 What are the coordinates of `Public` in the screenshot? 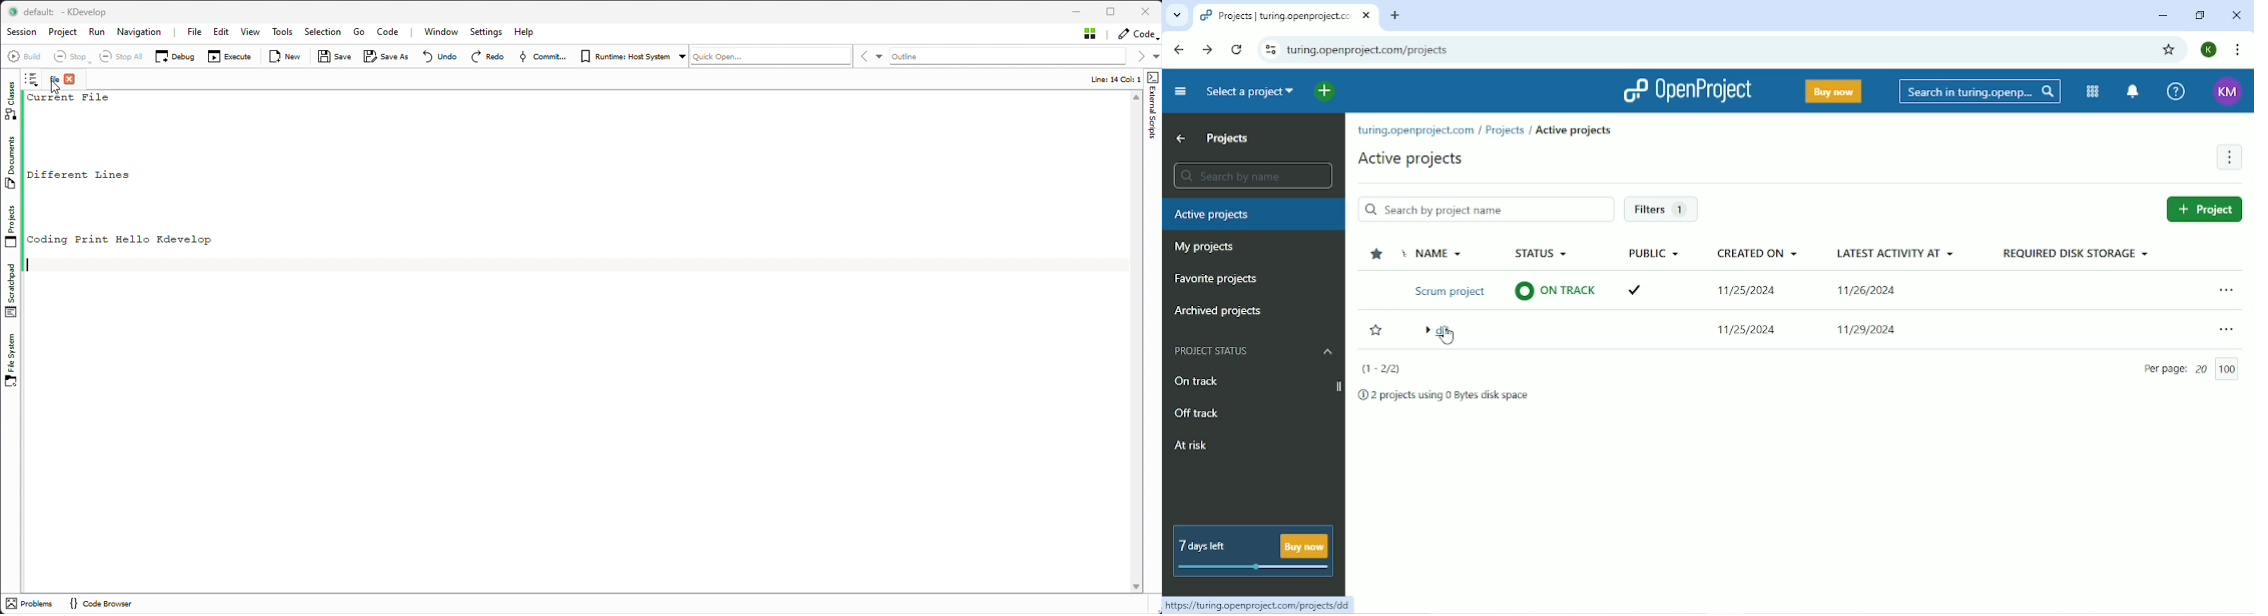 It's located at (1655, 254).